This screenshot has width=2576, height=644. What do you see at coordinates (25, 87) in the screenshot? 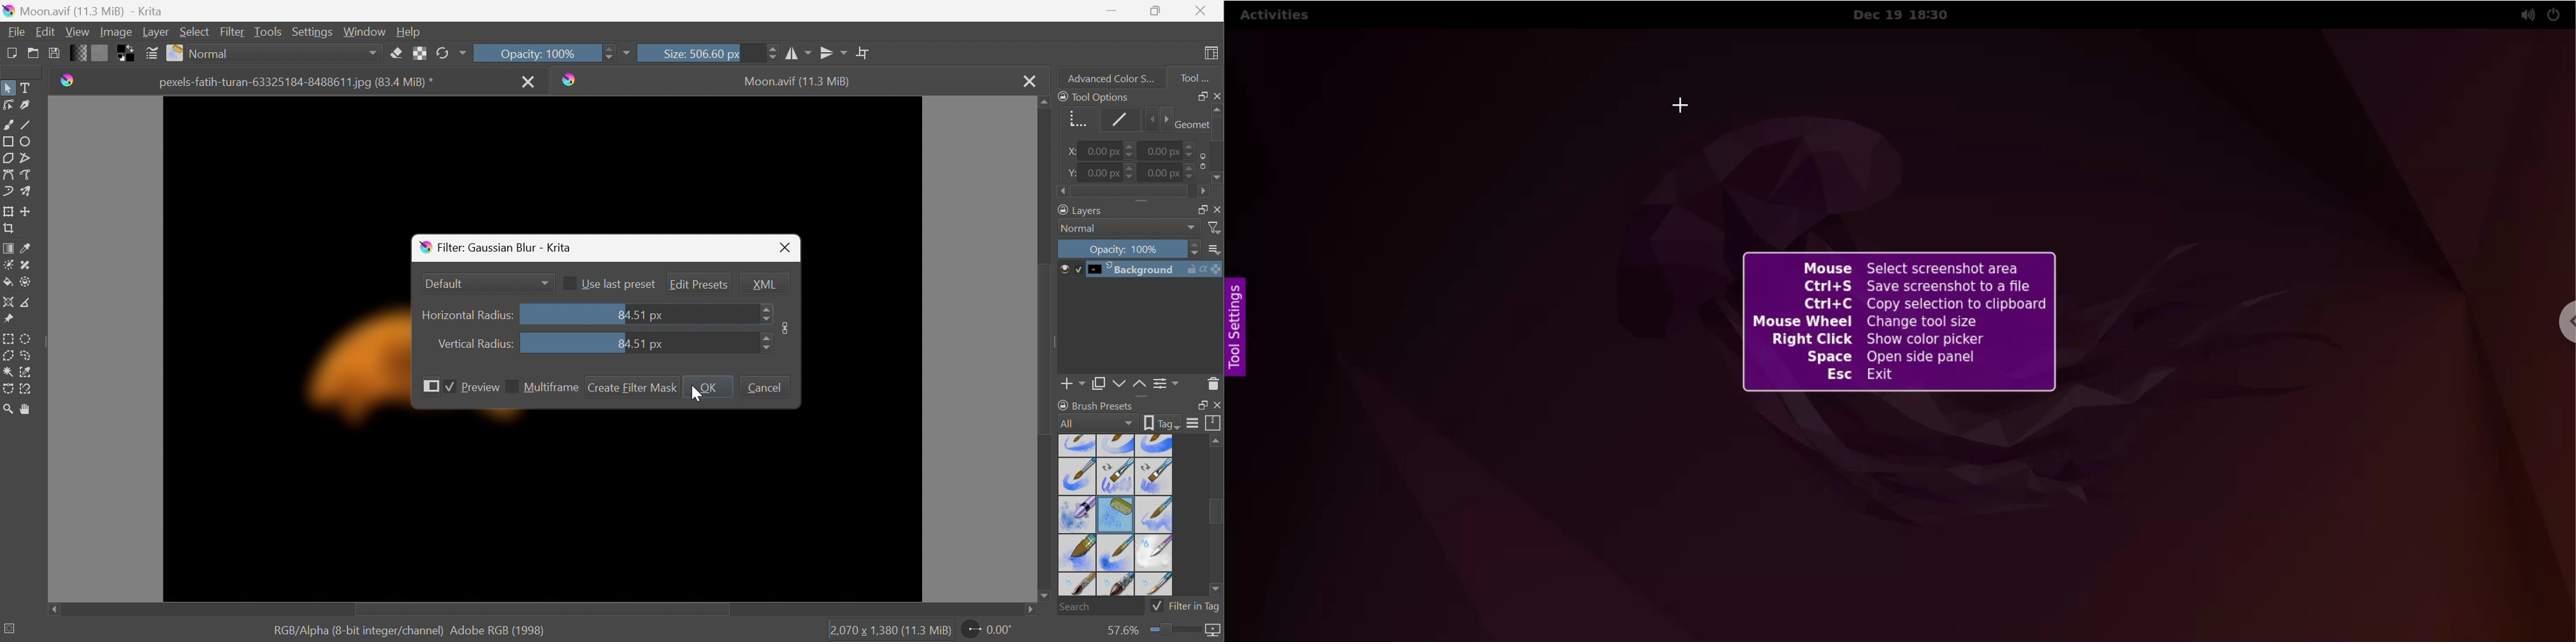
I see `Text tool` at bounding box center [25, 87].